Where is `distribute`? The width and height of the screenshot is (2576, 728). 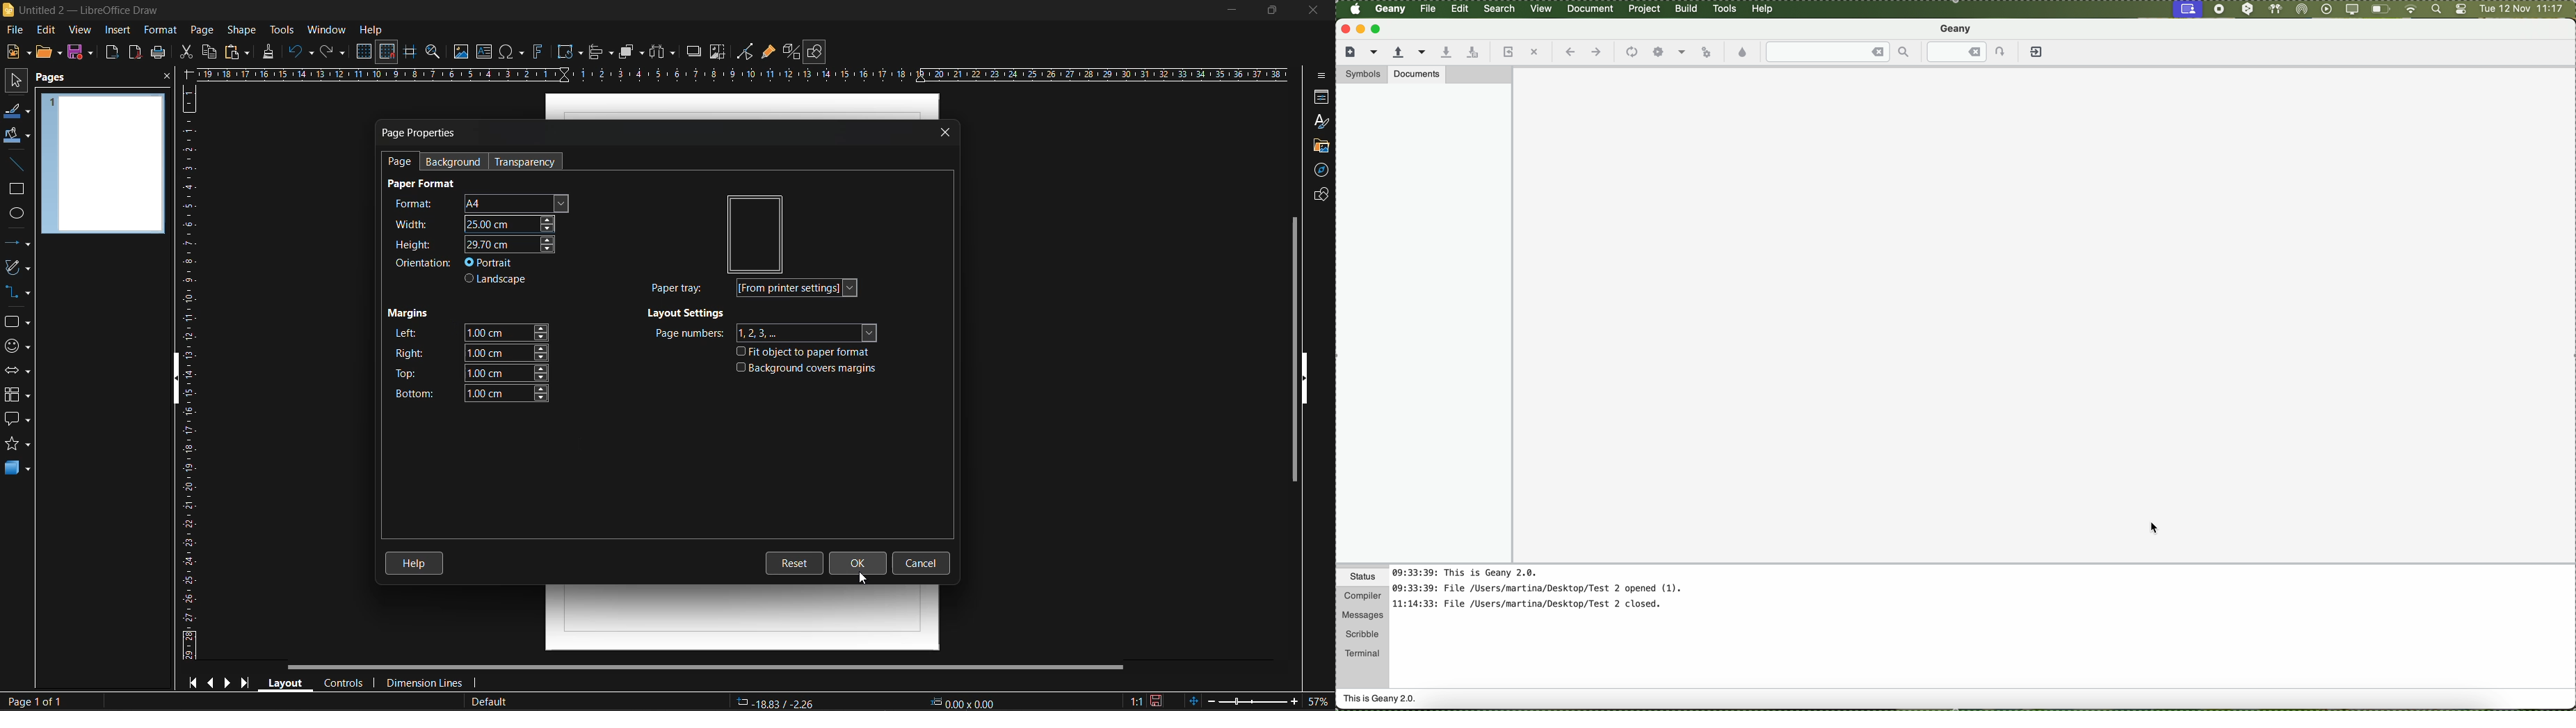 distribute is located at coordinates (664, 53).